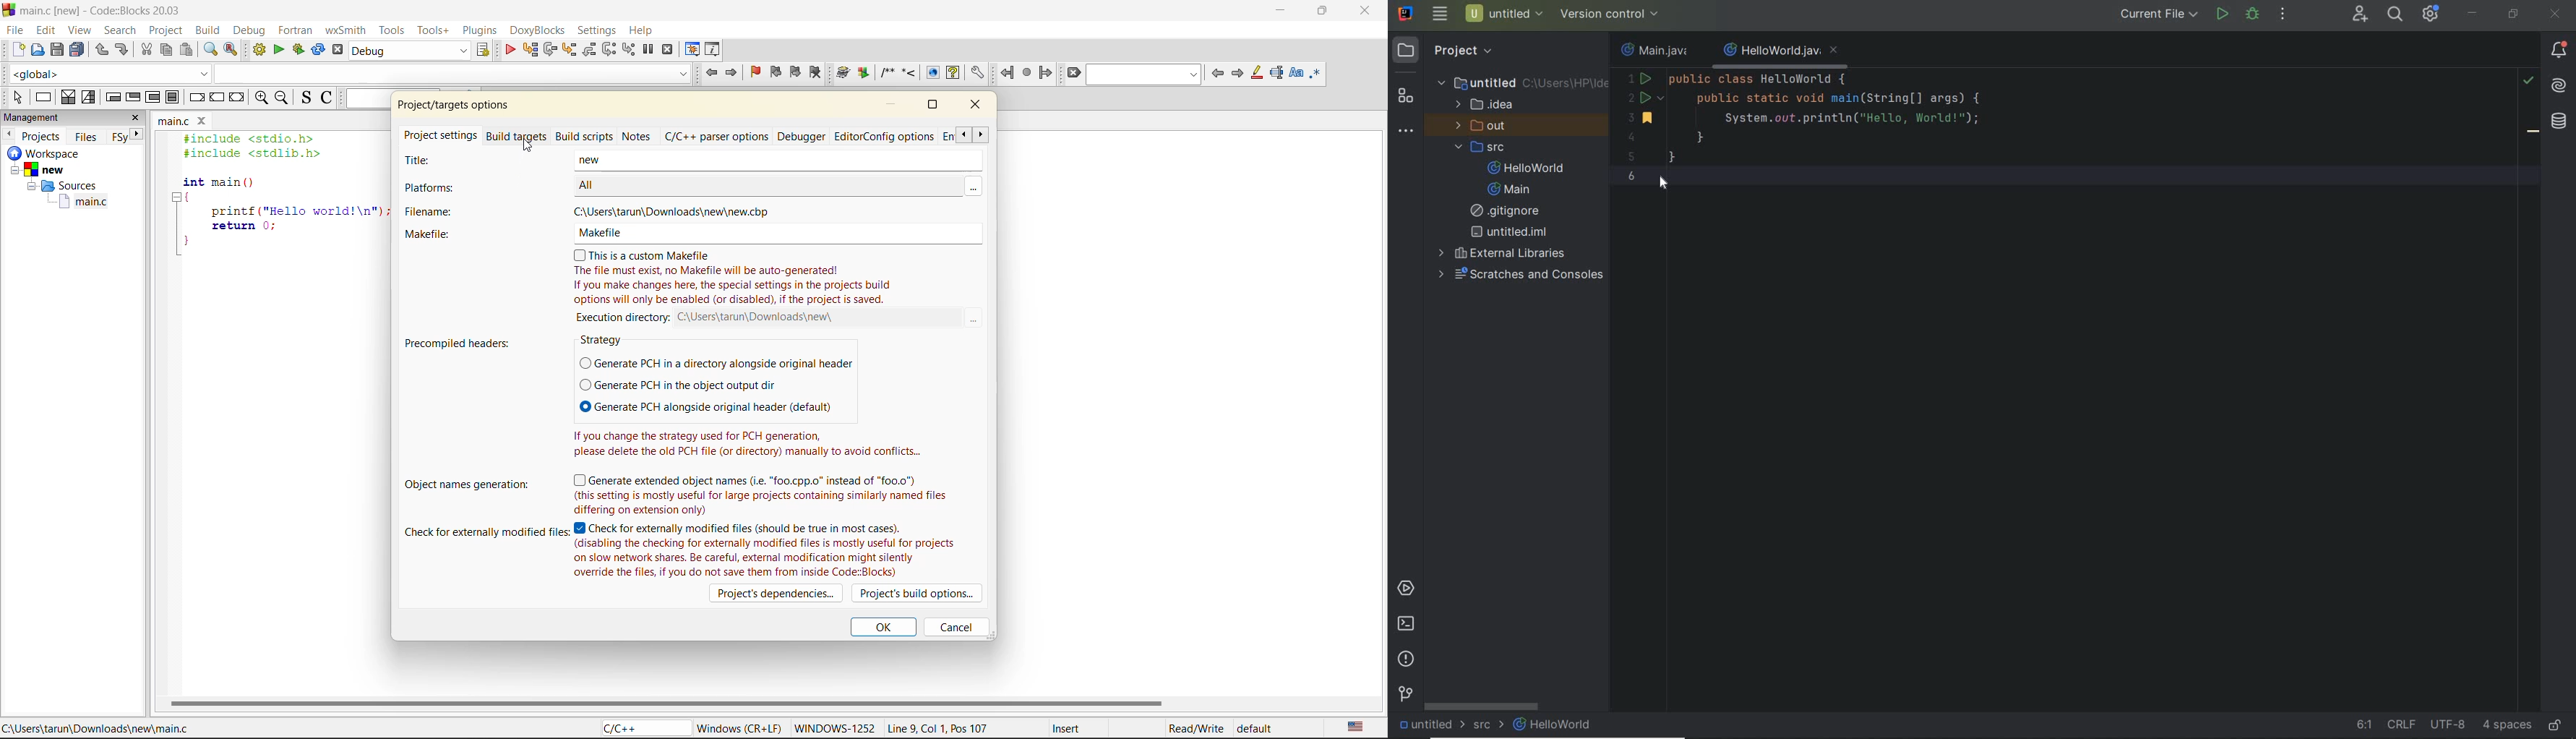 The image size is (2576, 756). Describe the element at coordinates (1075, 74) in the screenshot. I see `clear` at that location.